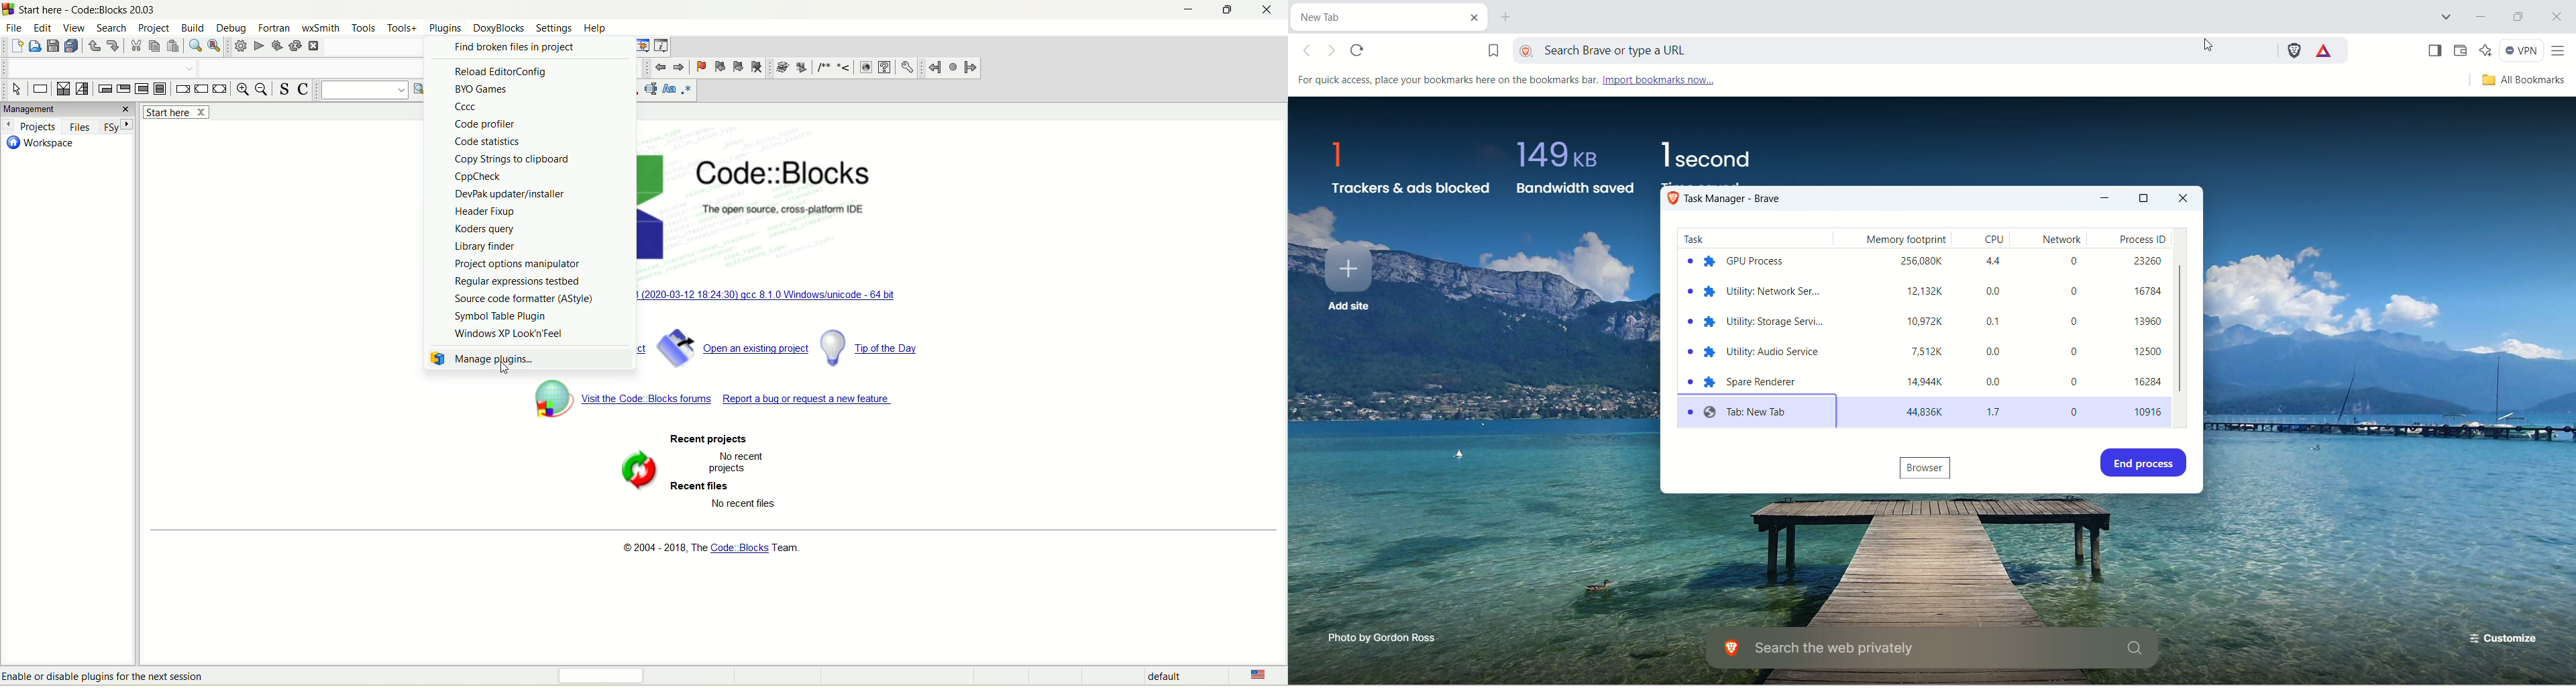 The width and height of the screenshot is (2576, 700). I want to click on rewards, so click(2325, 50).